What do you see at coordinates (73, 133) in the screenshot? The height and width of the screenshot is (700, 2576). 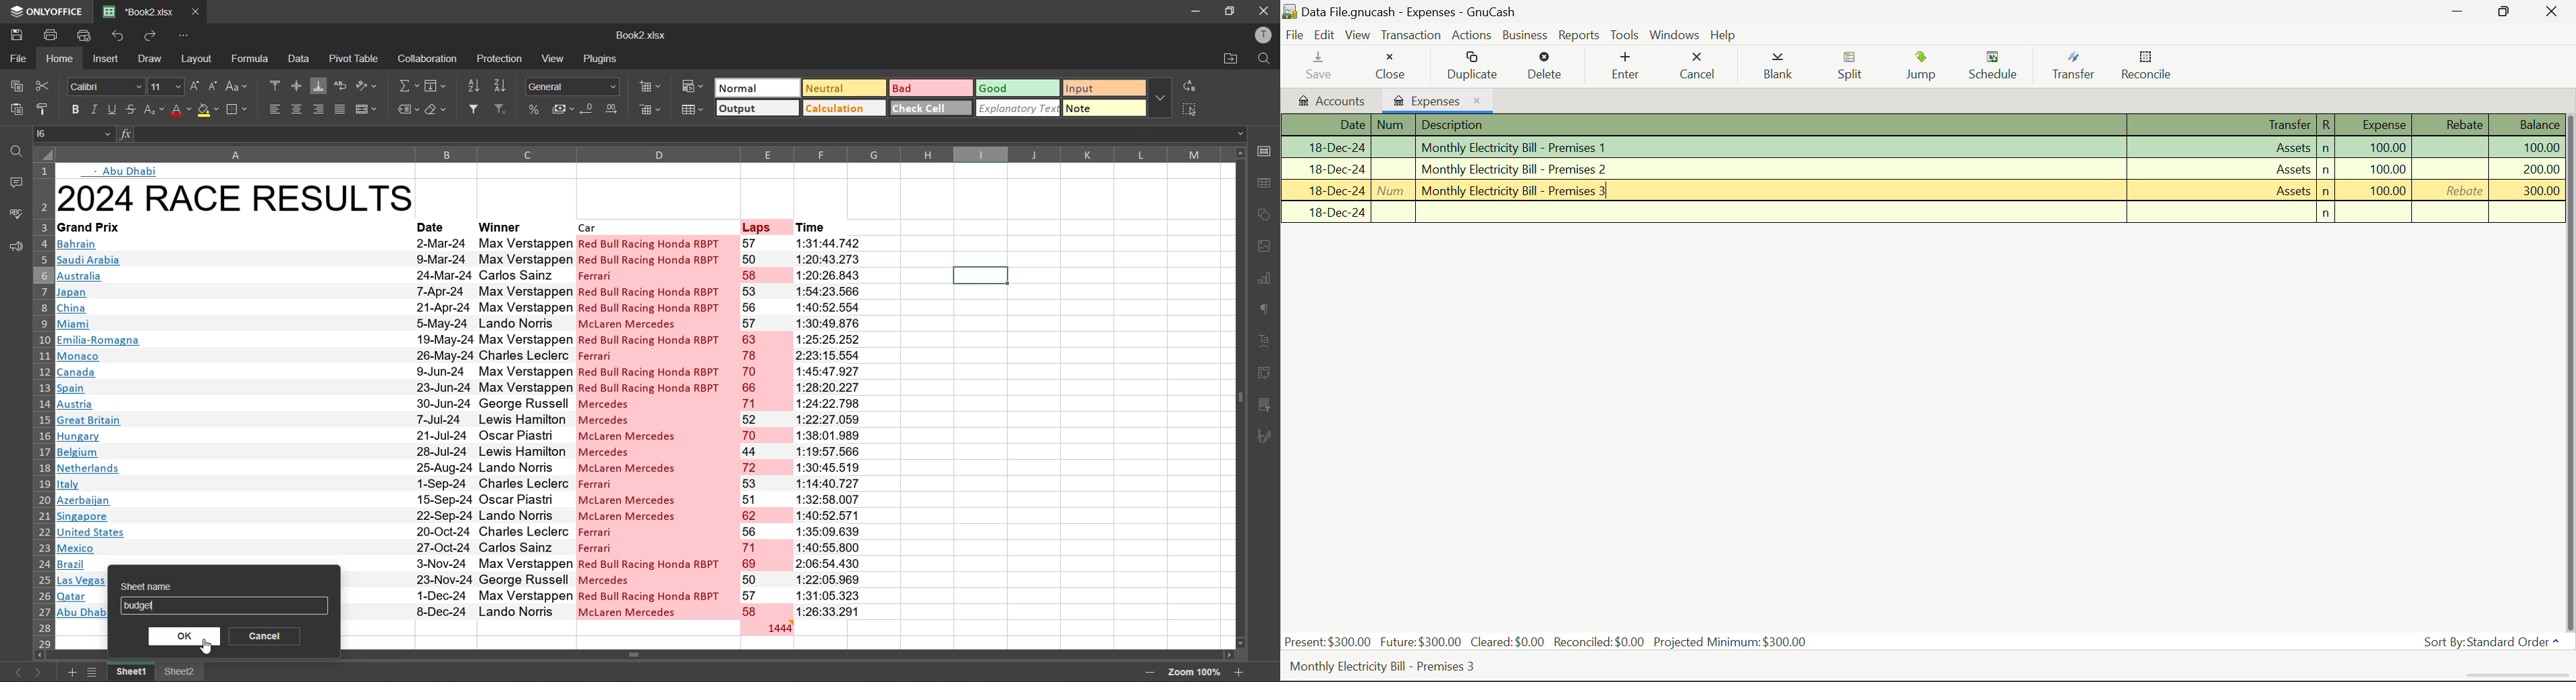 I see `cell address` at bounding box center [73, 133].